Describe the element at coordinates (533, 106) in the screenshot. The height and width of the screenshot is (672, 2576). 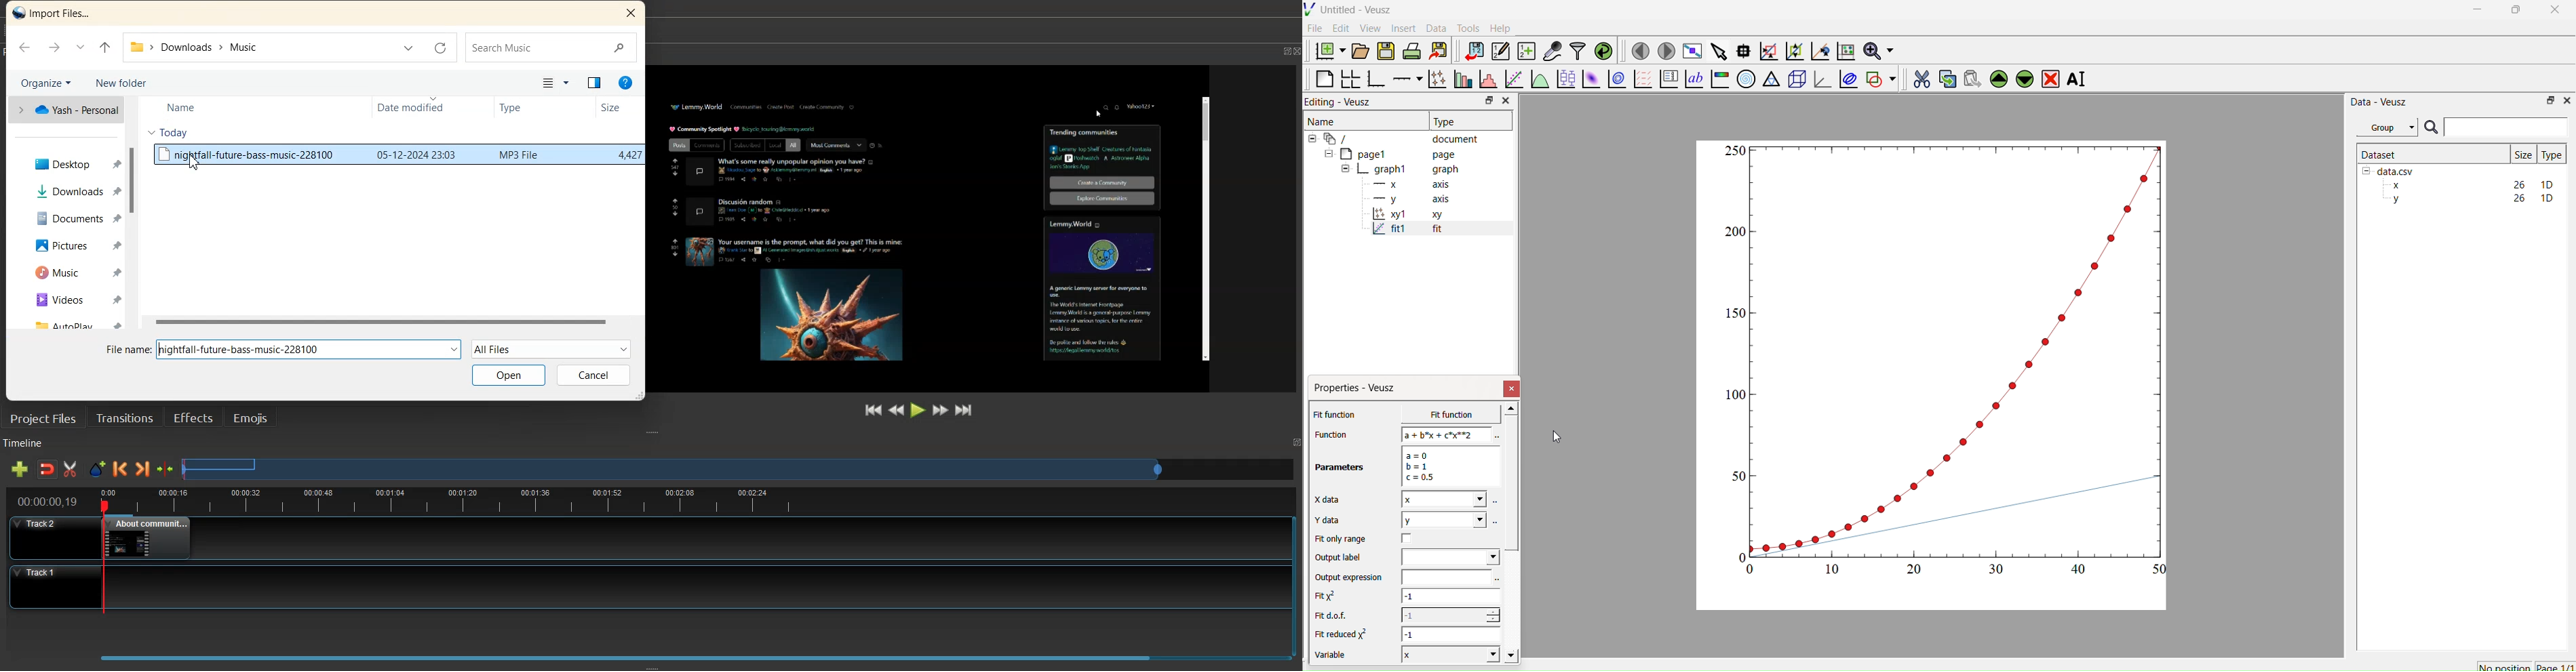
I see `Type` at that location.